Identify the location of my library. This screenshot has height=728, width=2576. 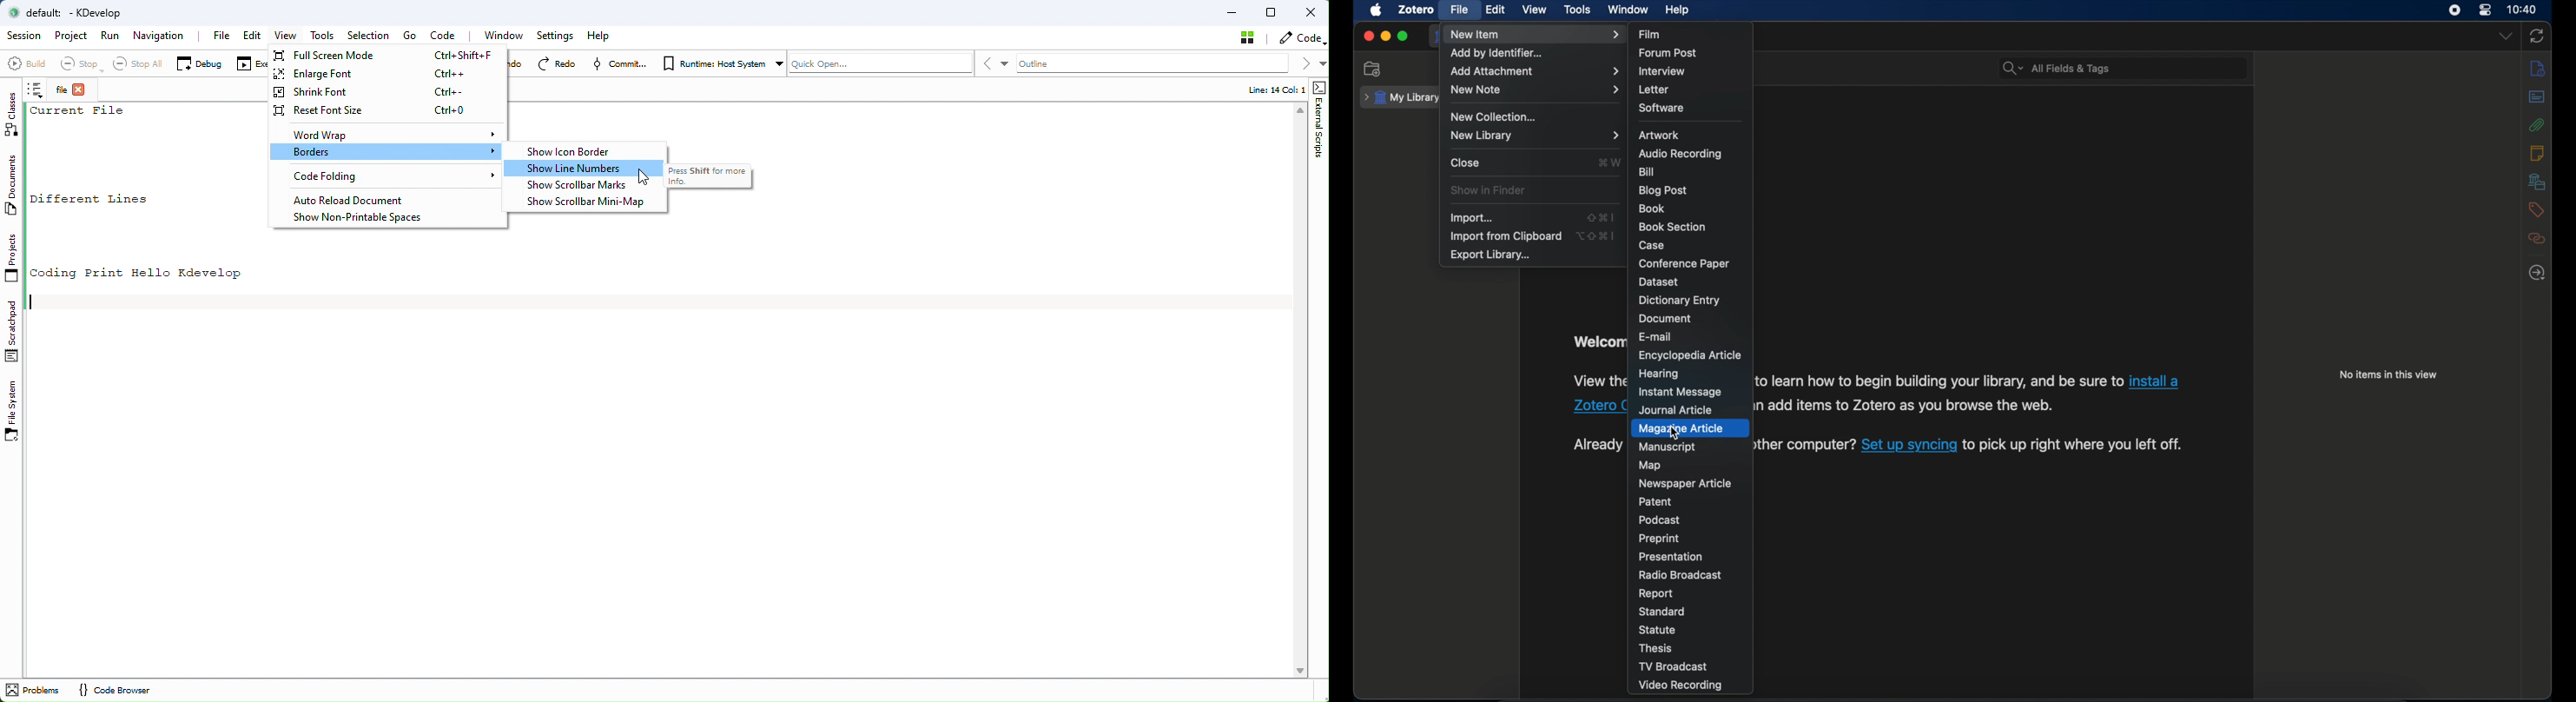
(1400, 97).